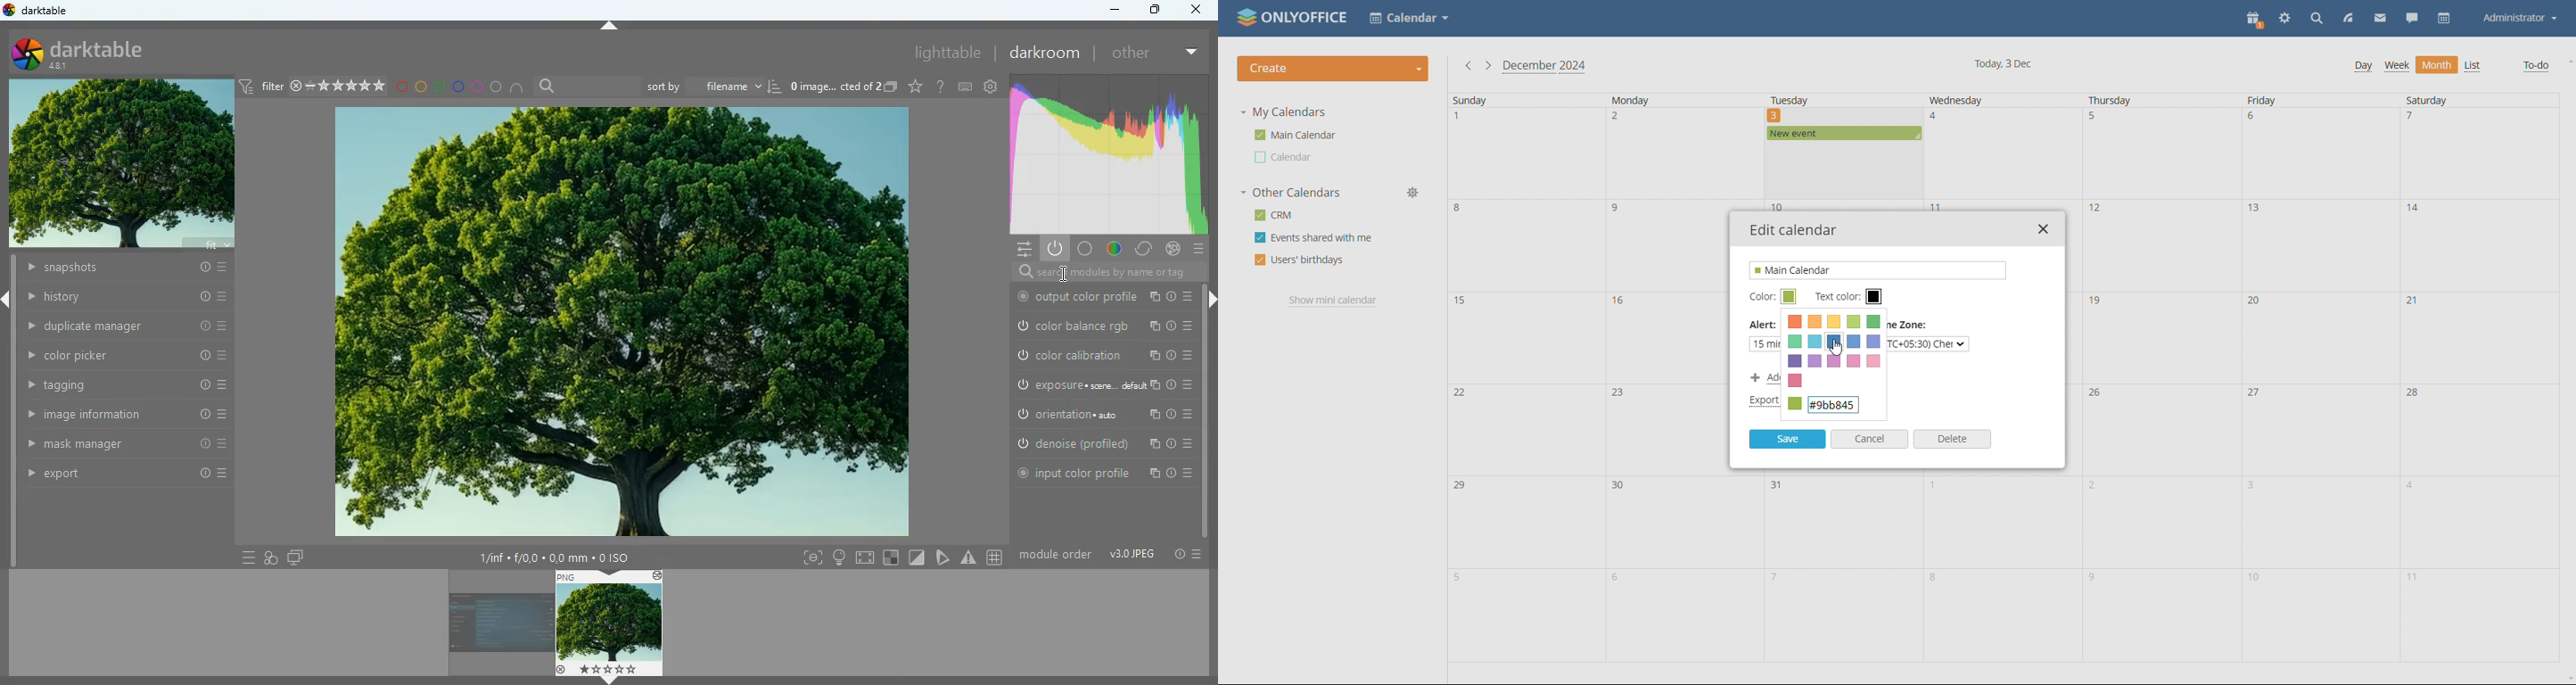 The height and width of the screenshot is (700, 2576). Describe the element at coordinates (128, 356) in the screenshot. I see `color picker` at that location.